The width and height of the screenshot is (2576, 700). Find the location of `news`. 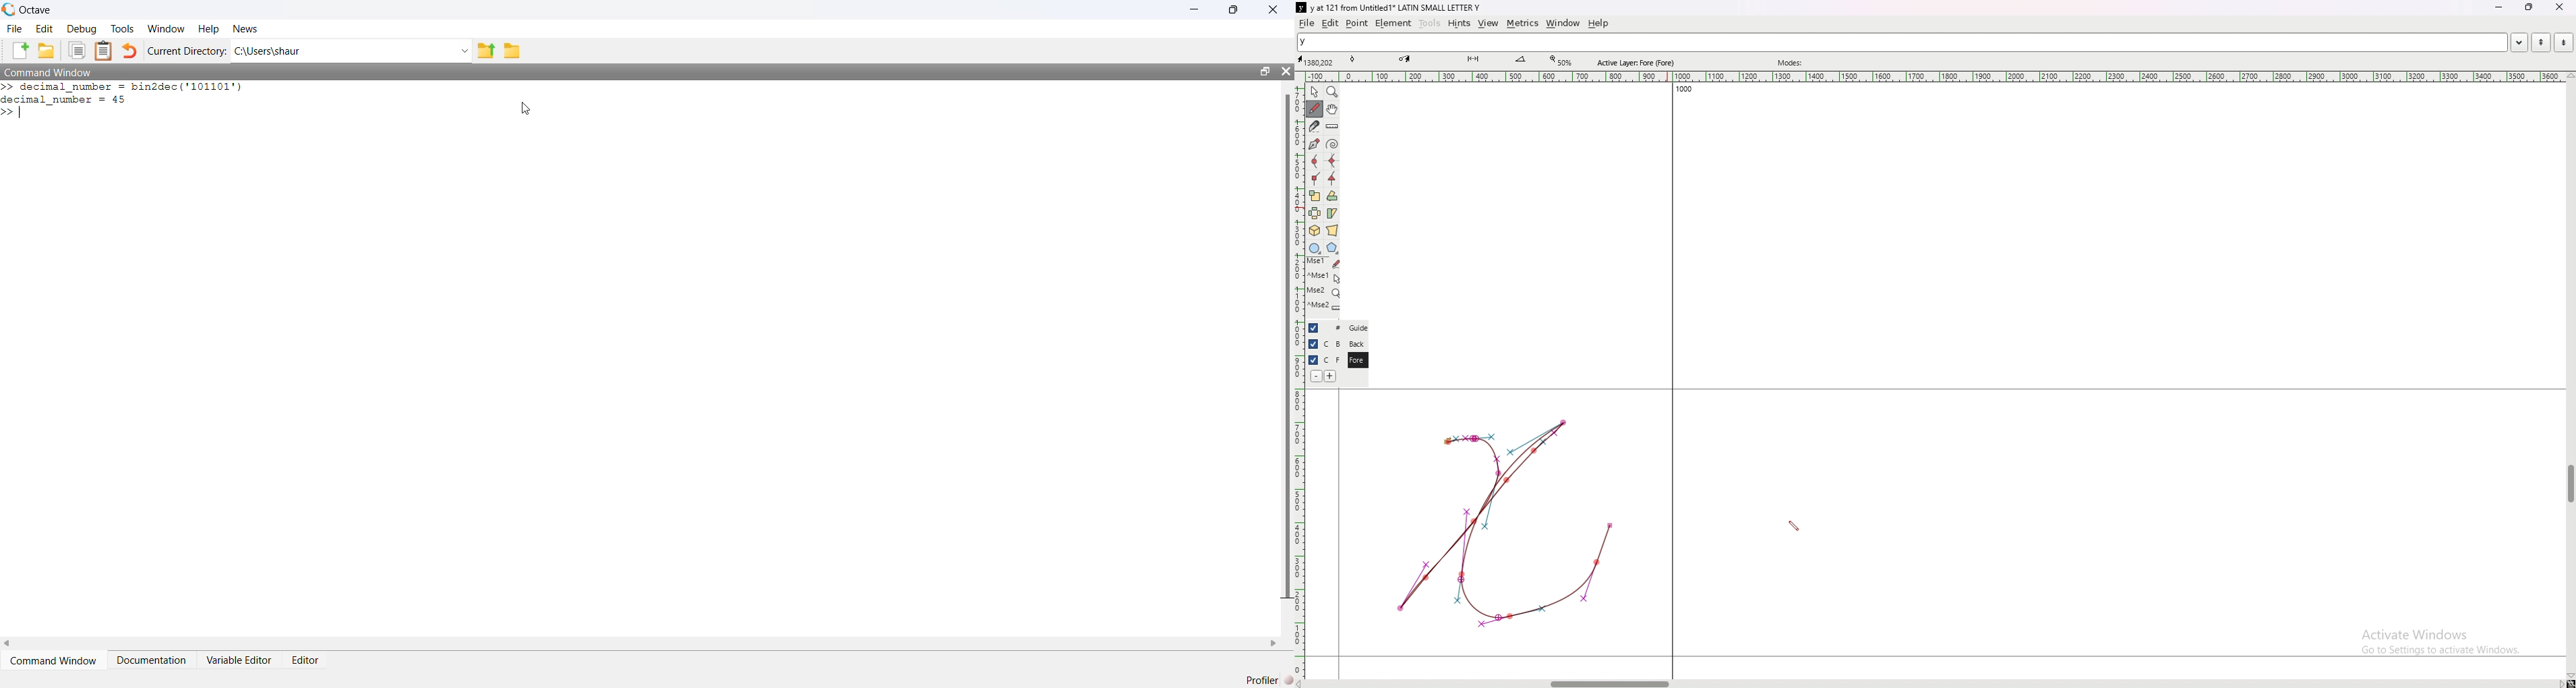

news is located at coordinates (245, 28).